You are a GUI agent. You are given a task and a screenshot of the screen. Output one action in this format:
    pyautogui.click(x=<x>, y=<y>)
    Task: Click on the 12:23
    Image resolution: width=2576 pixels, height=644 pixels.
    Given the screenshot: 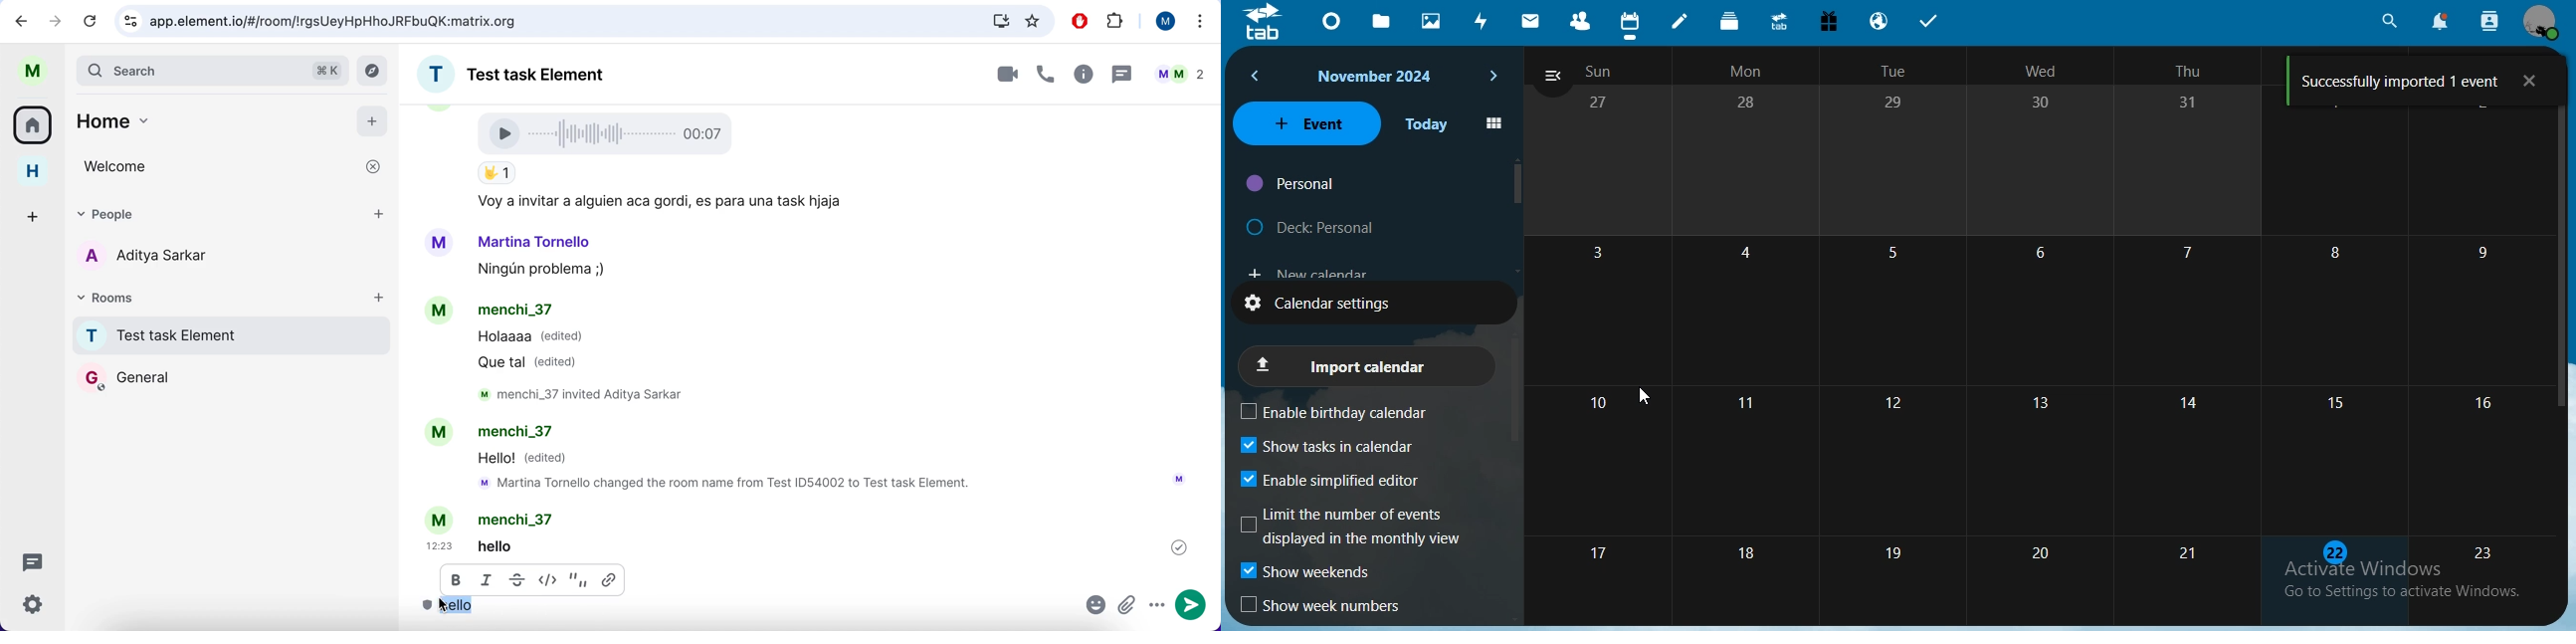 What is the action you would take?
    pyautogui.click(x=442, y=546)
    